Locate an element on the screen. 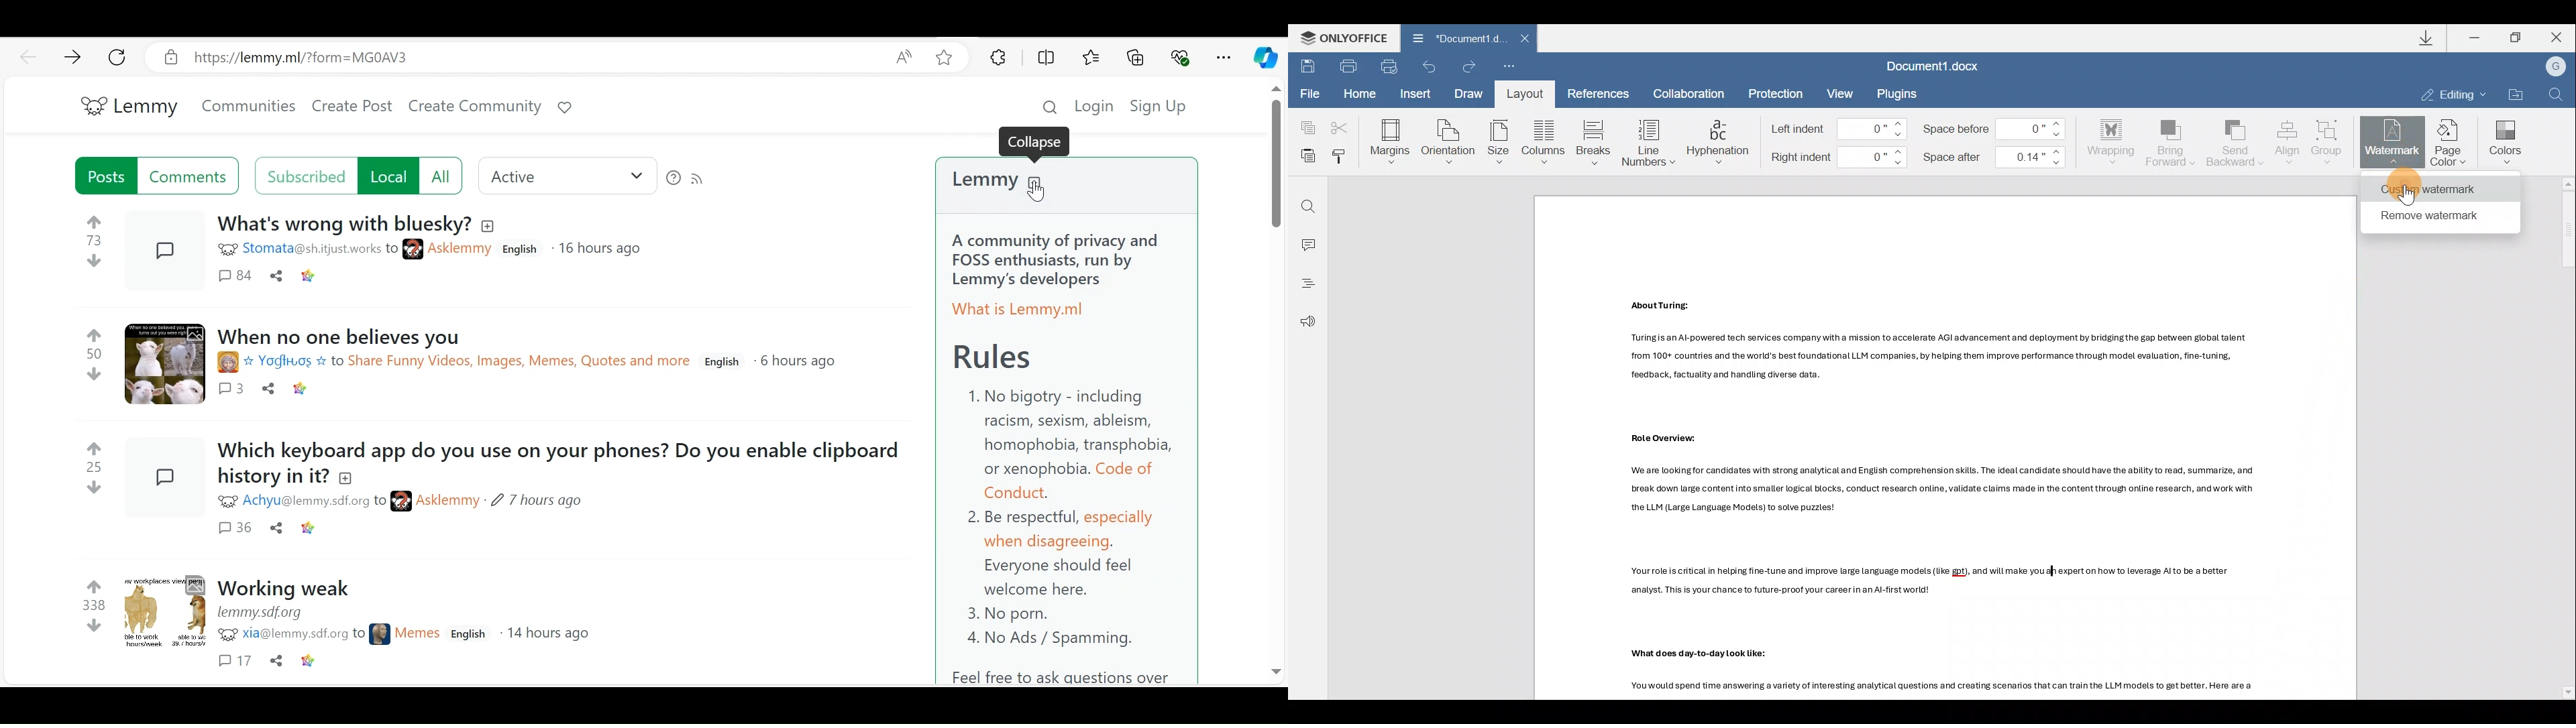 This screenshot has height=728, width=2576. Account name is located at coordinates (2555, 65).